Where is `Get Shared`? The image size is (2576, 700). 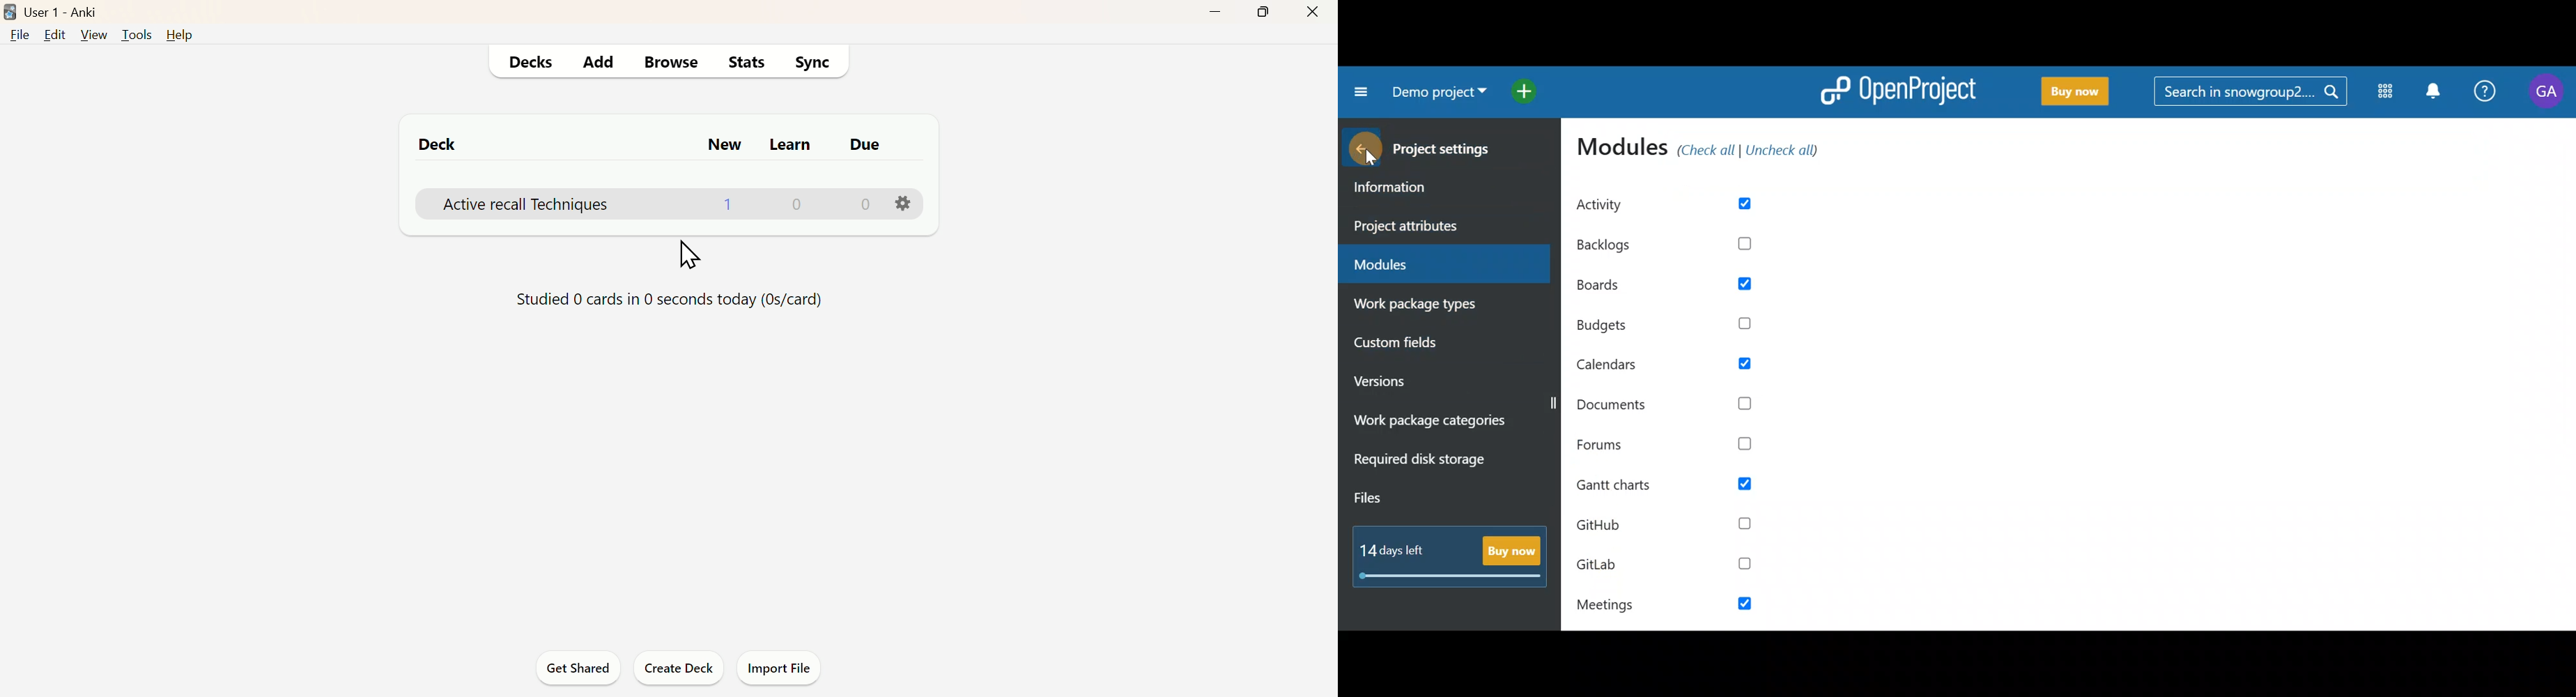
Get Shared is located at coordinates (573, 667).